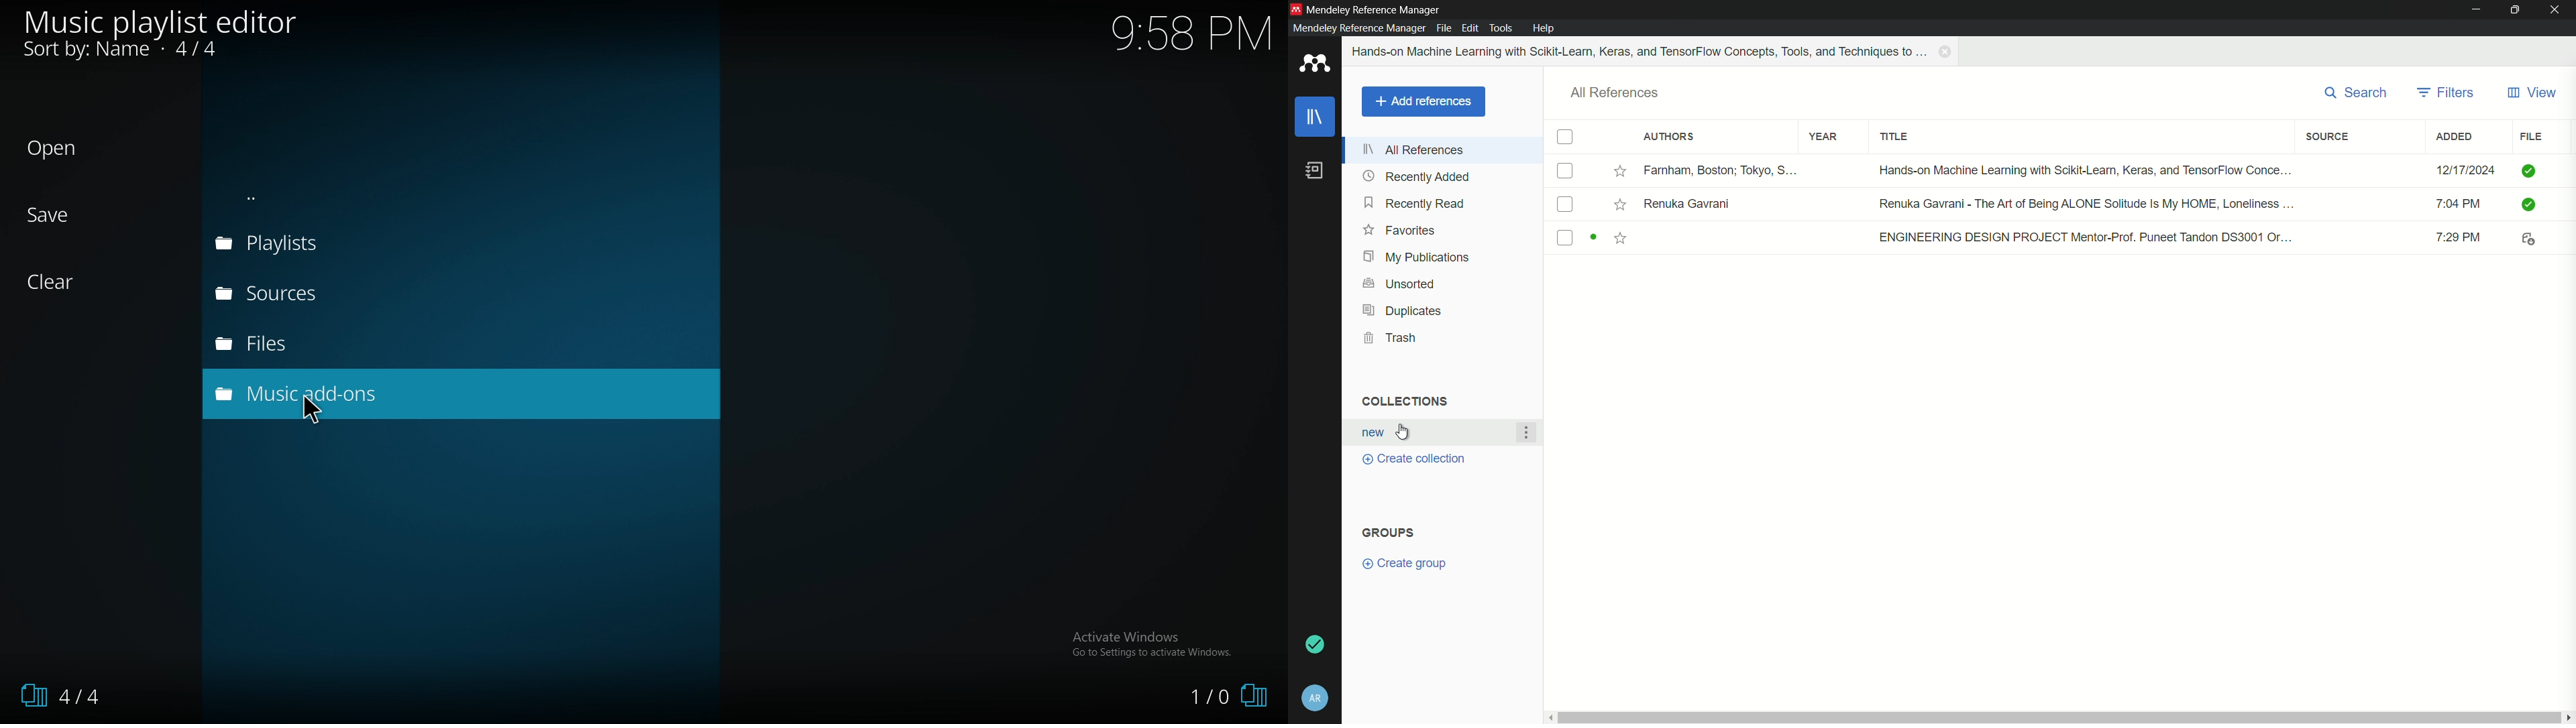 Image resolution: width=2576 pixels, height=728 pixels. Describe the element at coordinates (1403, 400) in the screenshot. I see `collections` at that location.